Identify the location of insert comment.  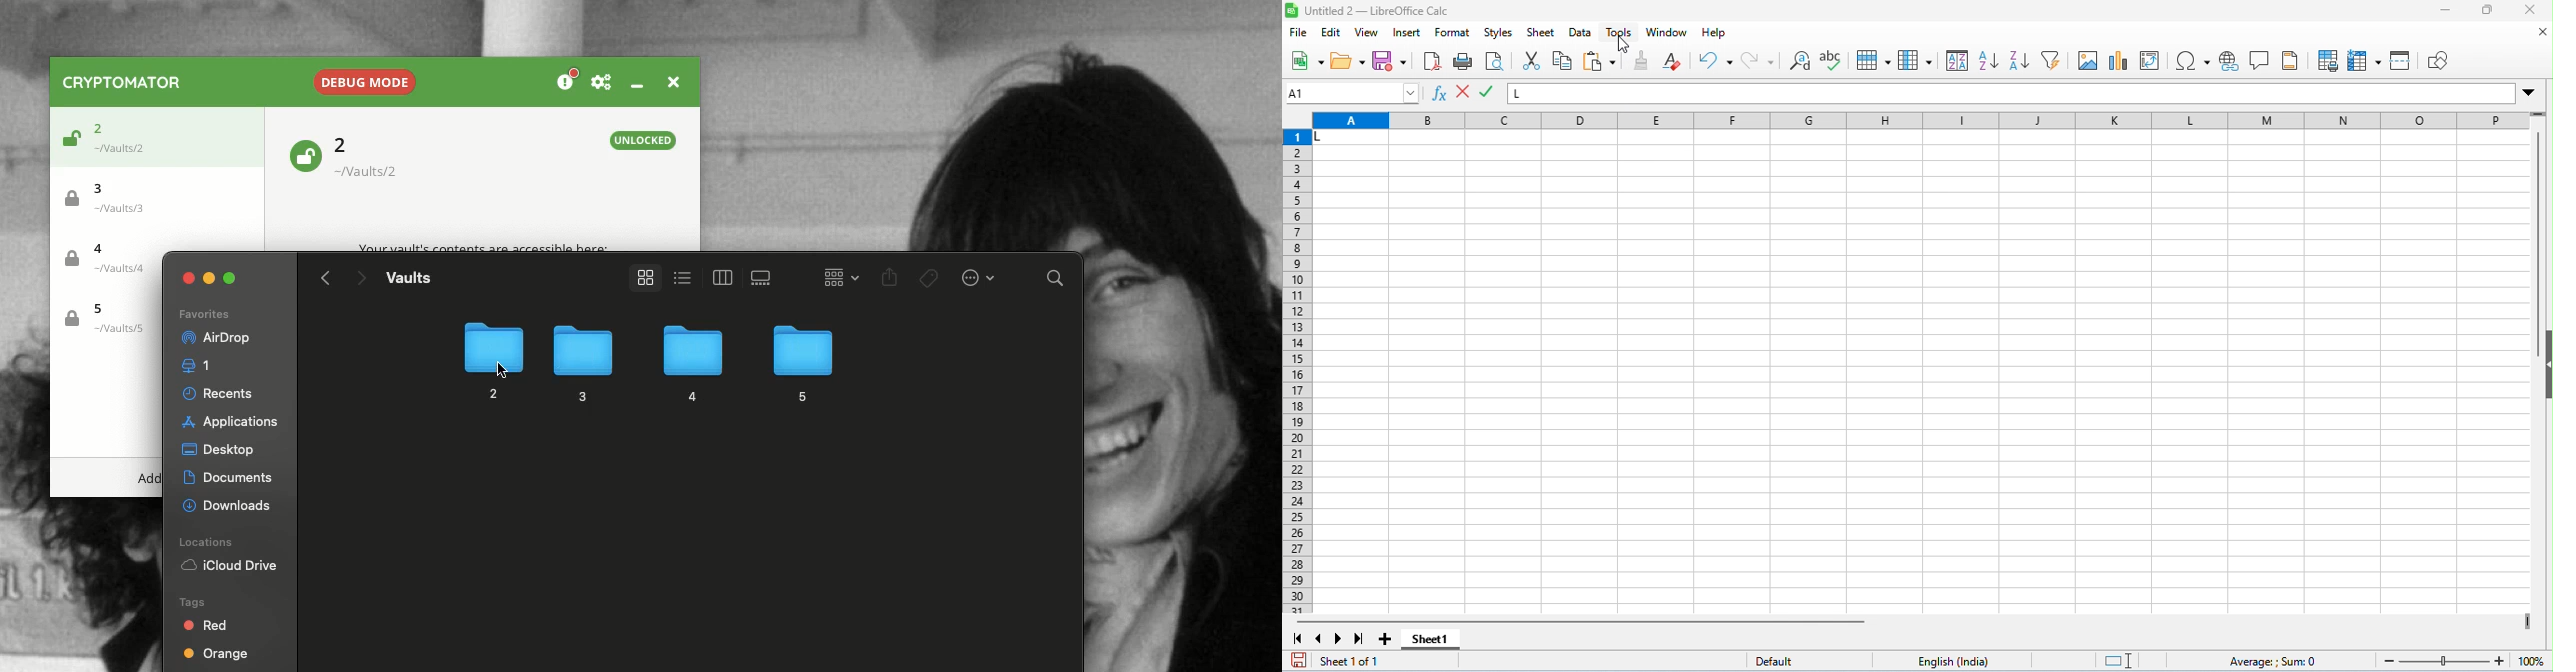
(2261, 60).